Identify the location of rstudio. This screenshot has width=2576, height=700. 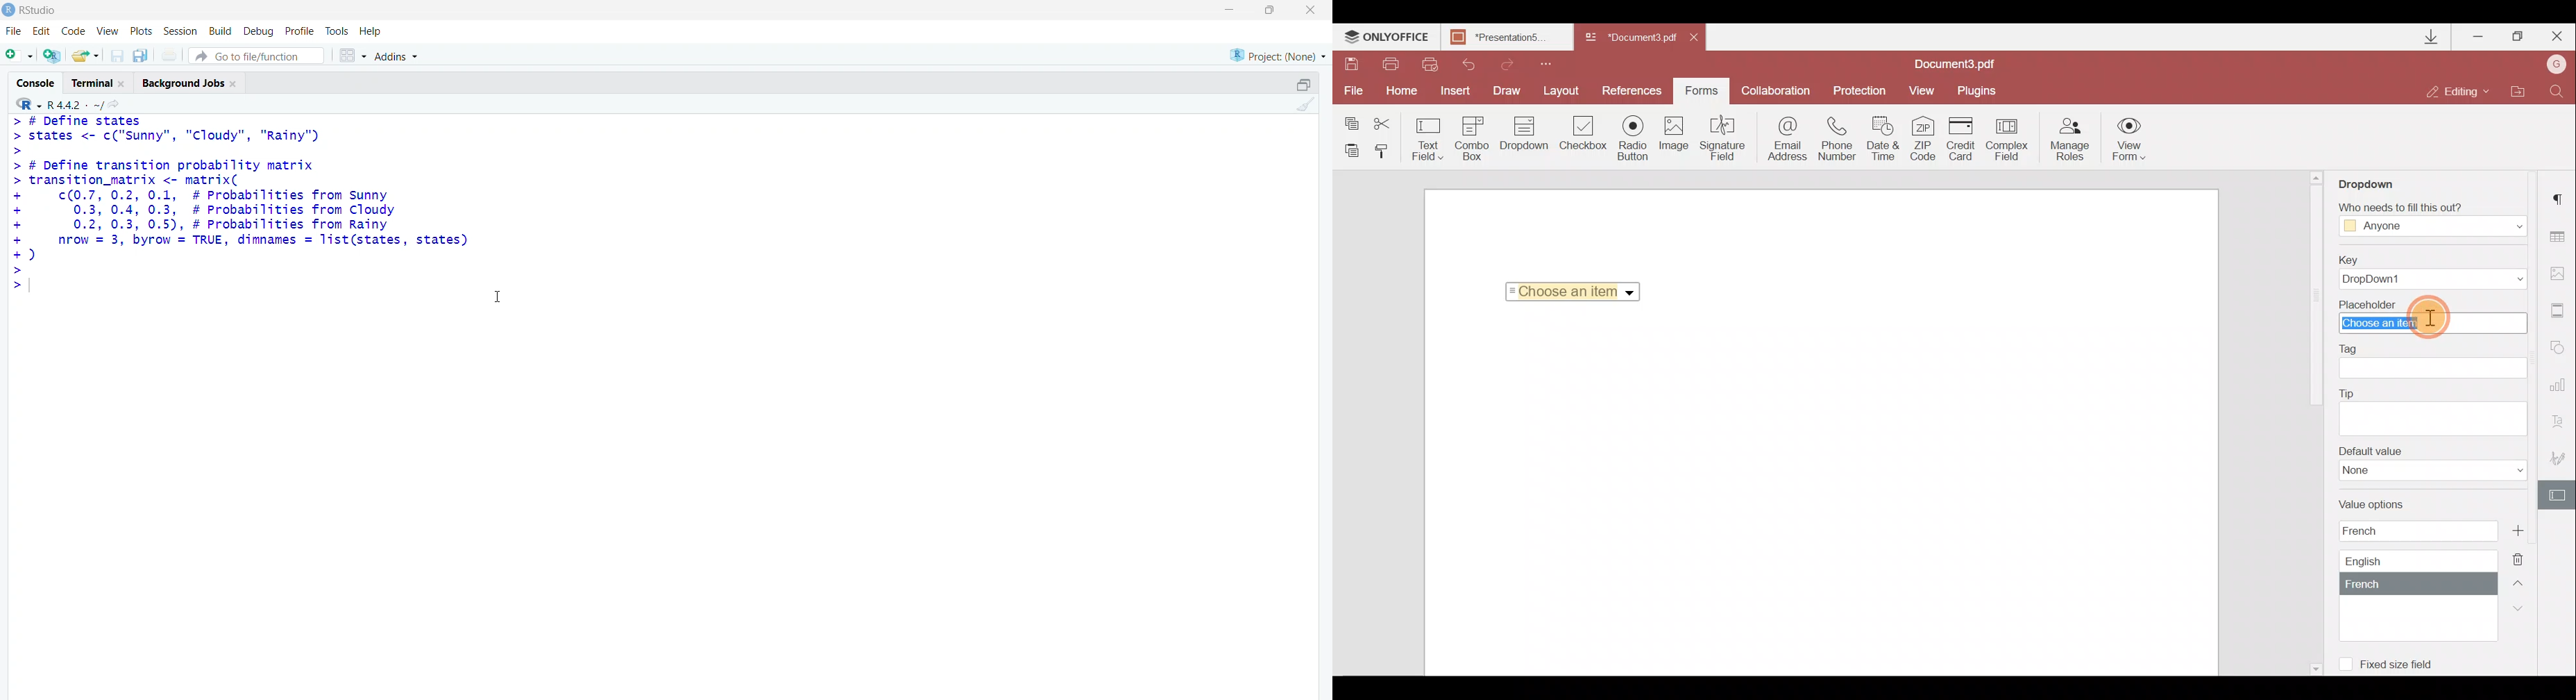
(31, 10).